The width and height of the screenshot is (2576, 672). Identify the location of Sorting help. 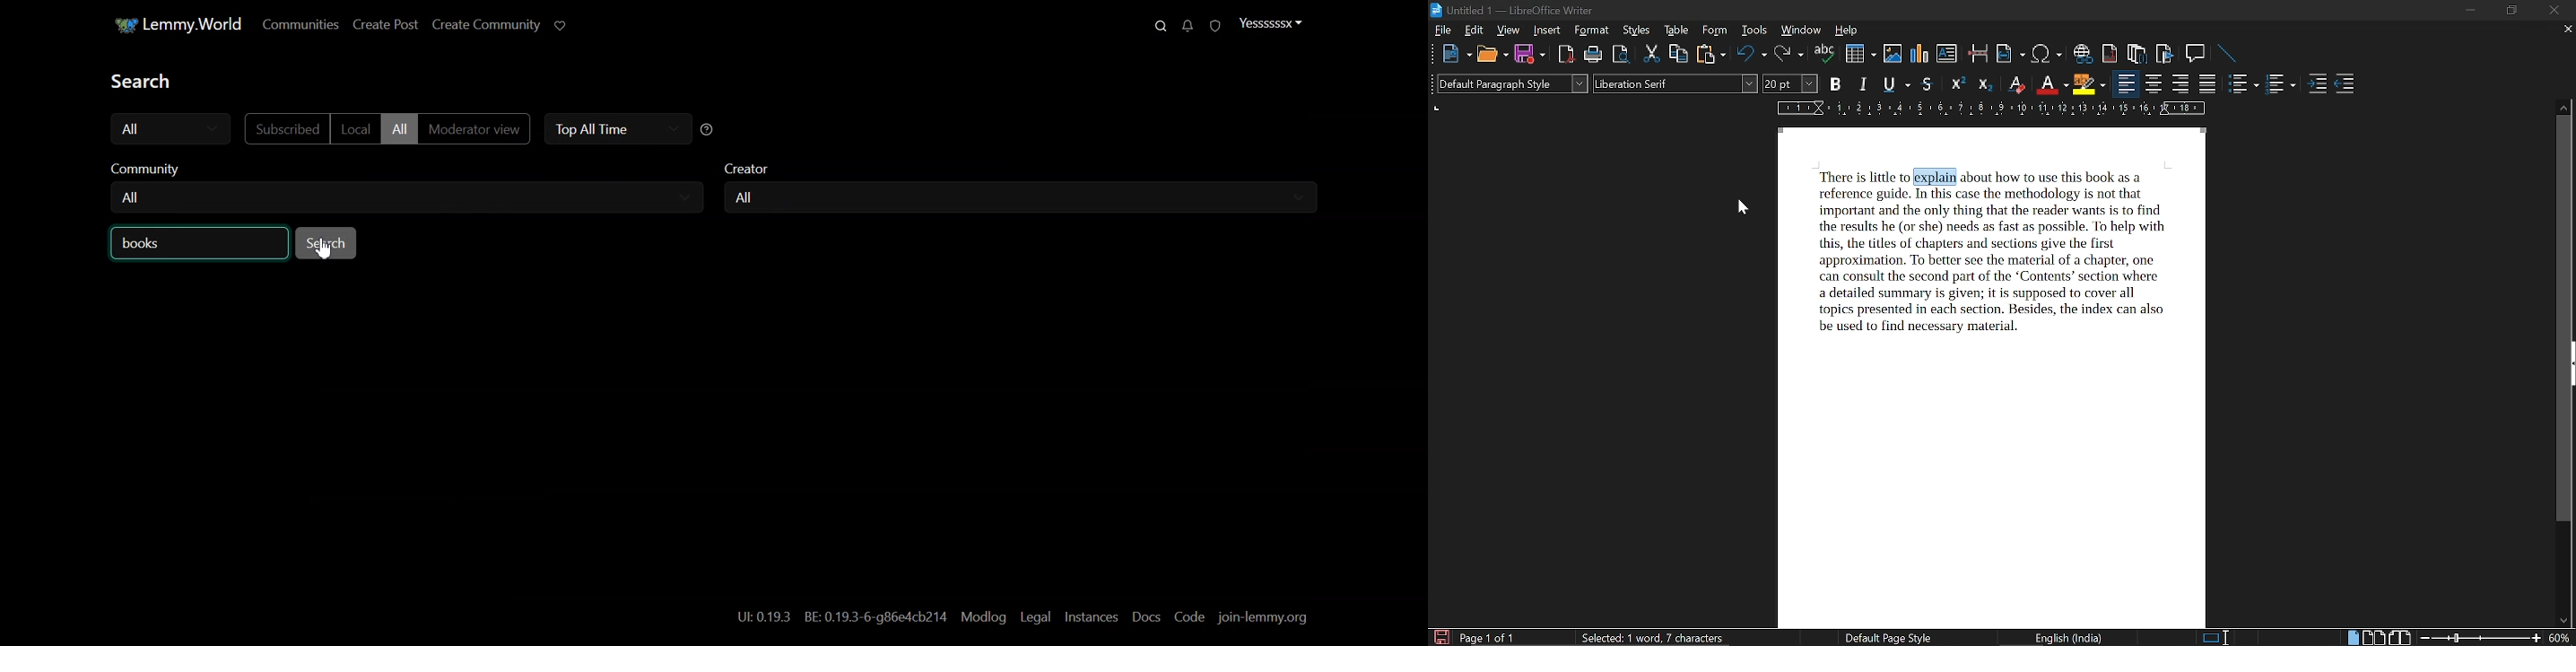
(708, 129).